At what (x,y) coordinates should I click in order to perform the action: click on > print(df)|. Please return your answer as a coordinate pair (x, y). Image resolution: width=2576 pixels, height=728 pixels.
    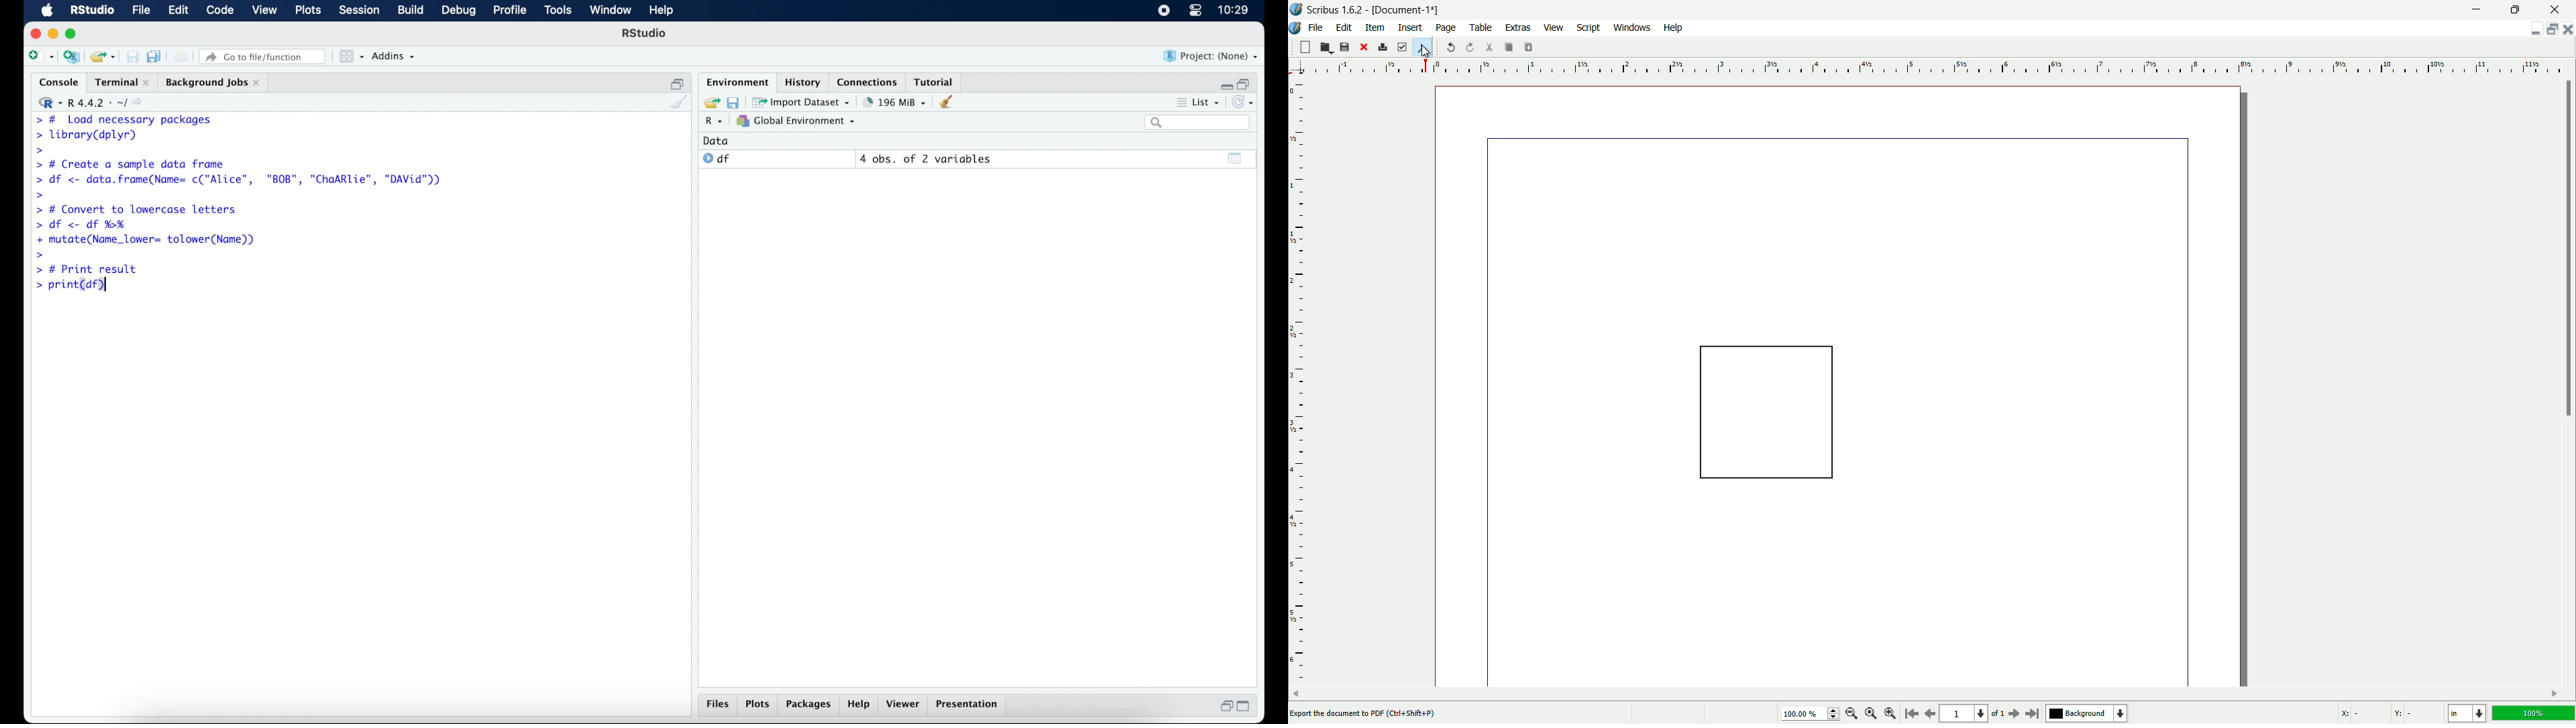
    Looking at the image, I should click on (75, 286).